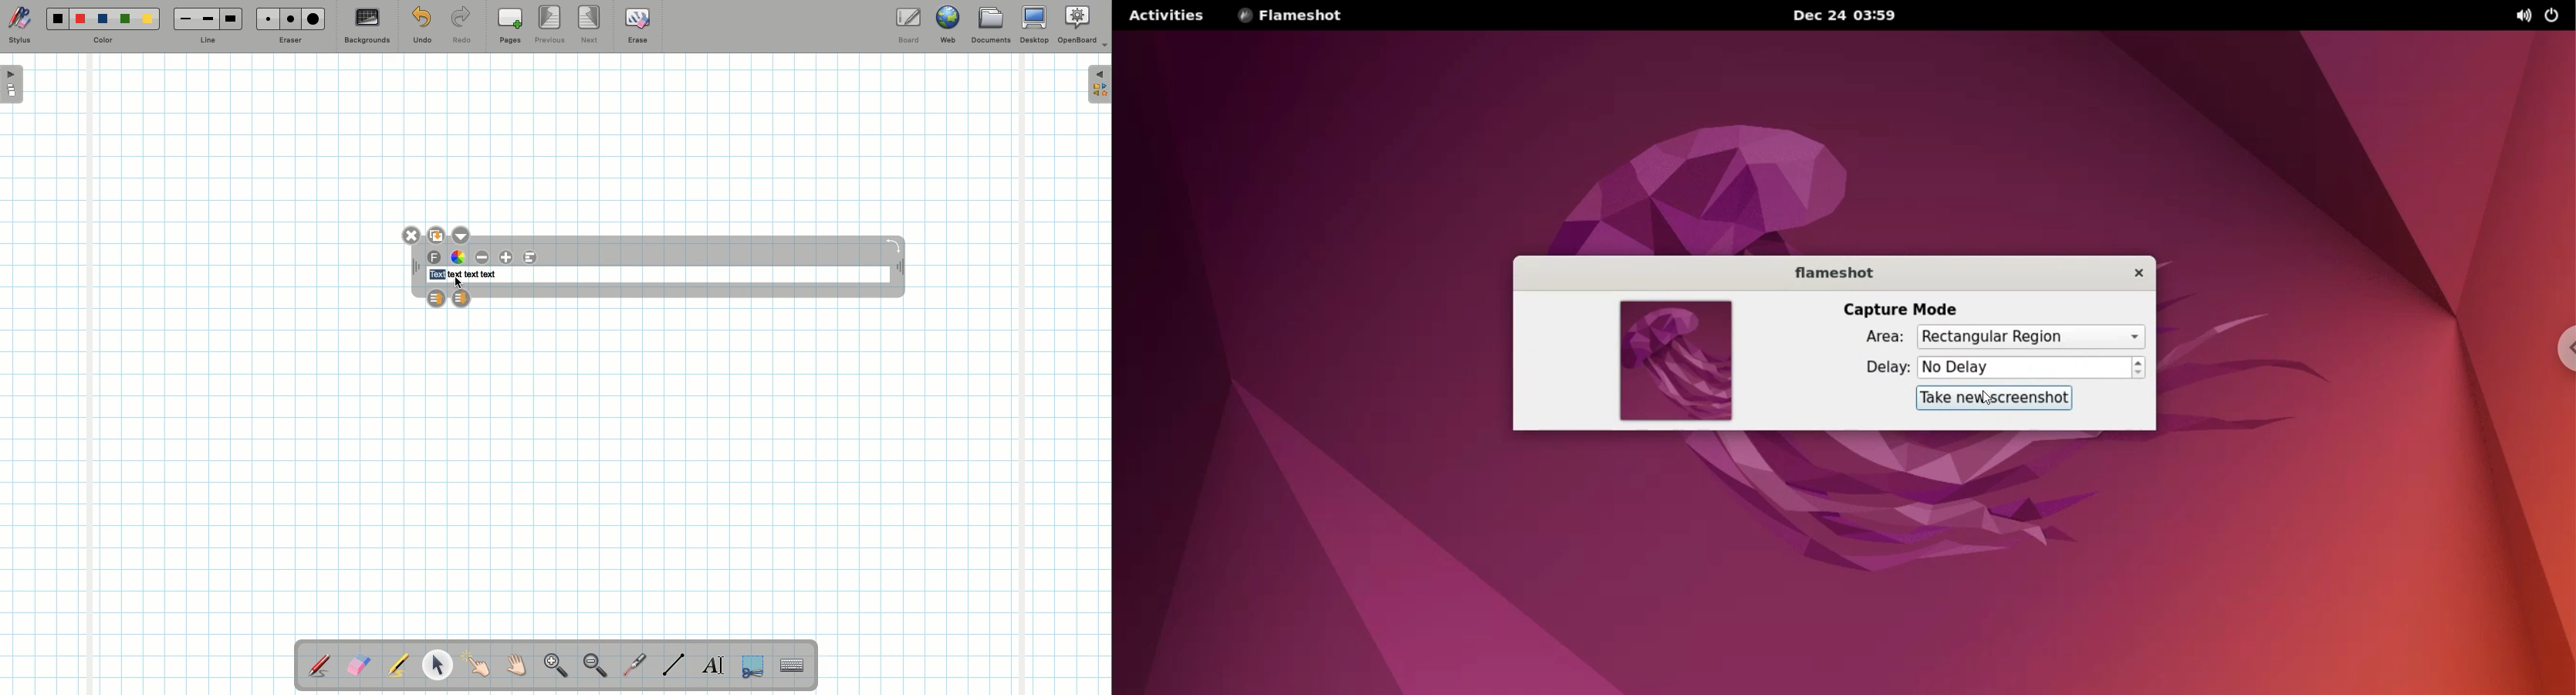 Image resolution: width=2576 pixels, height=700 pixels. Describe the element at coordinates (1833, 272) in the screenshot. I see `flameshot label` at that location.